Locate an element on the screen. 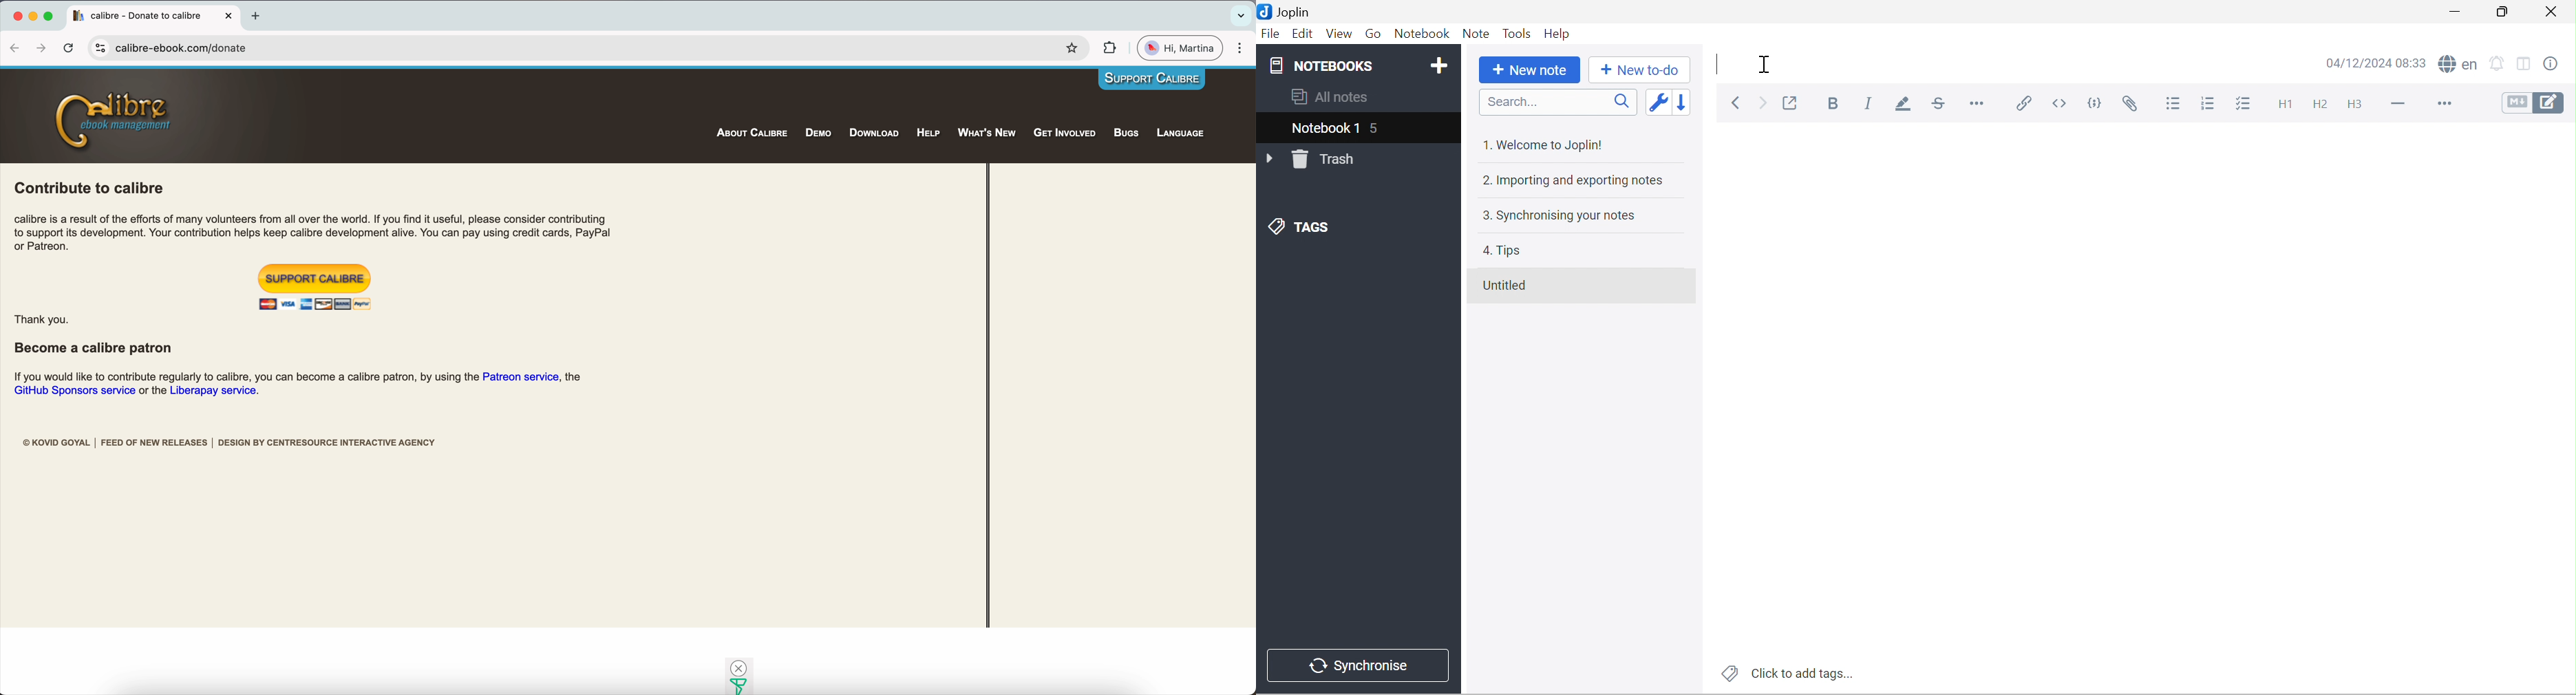  Add notebook is located at coordinates (1439, 66).